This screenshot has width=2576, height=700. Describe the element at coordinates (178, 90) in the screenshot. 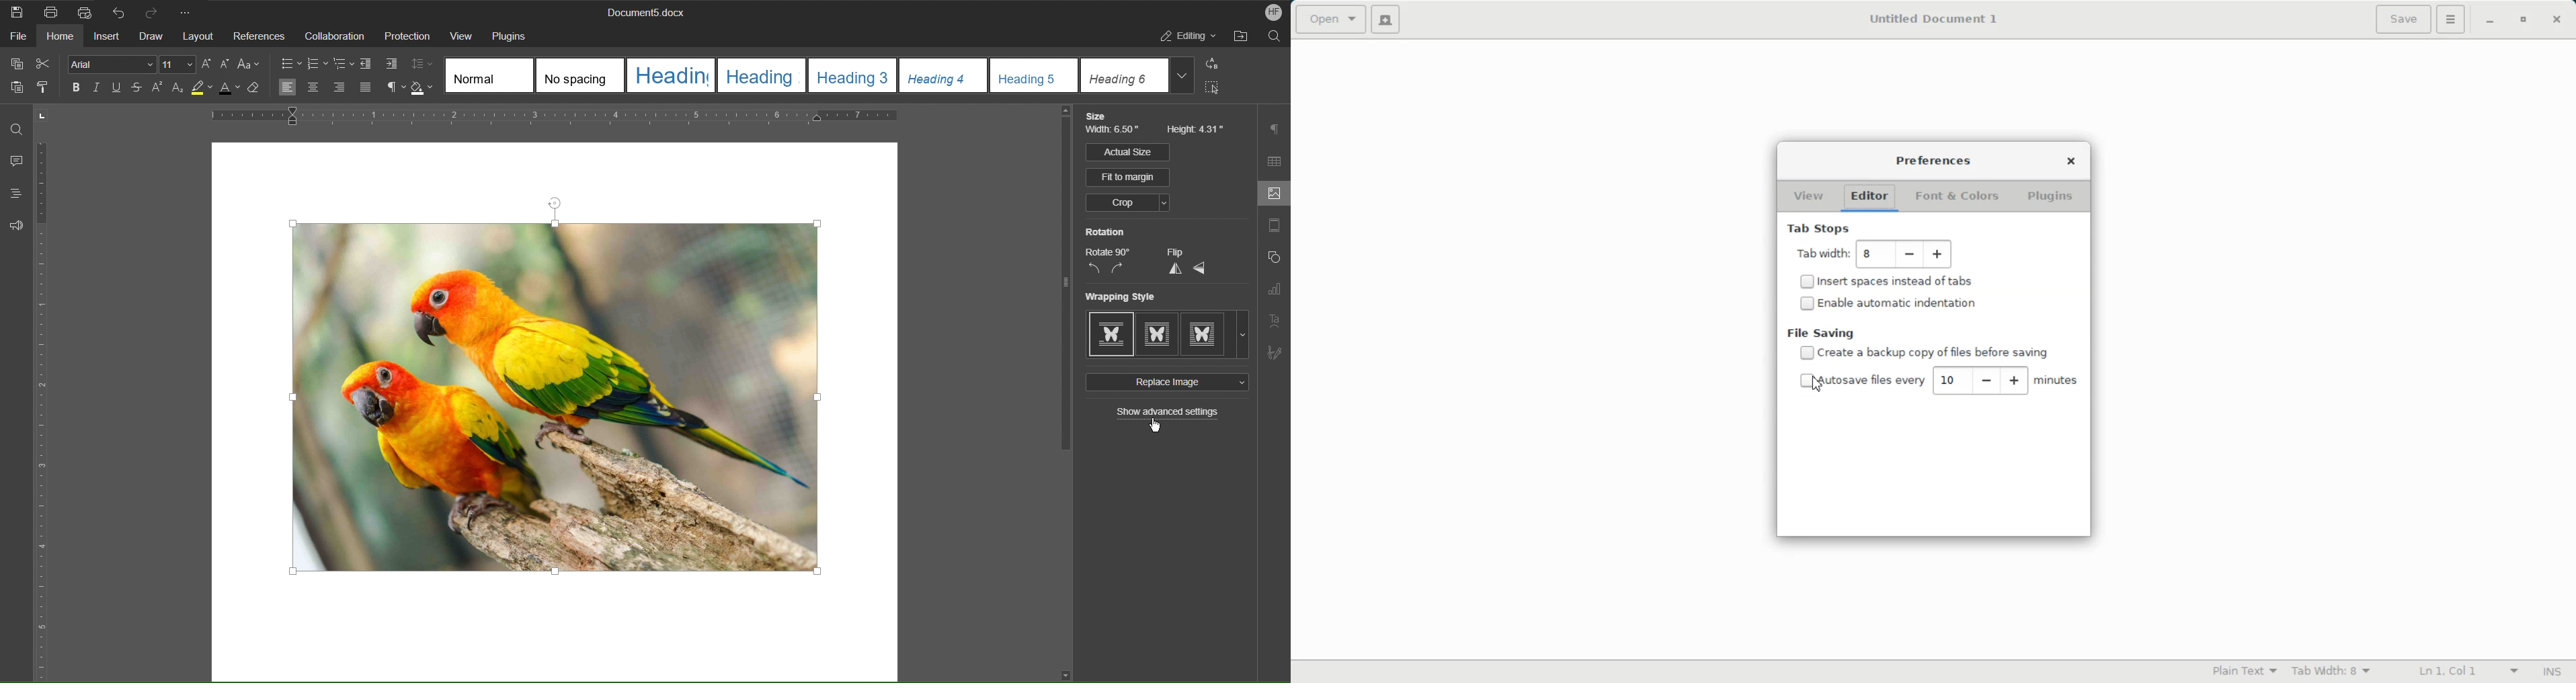

I see `Subscript` at that location.